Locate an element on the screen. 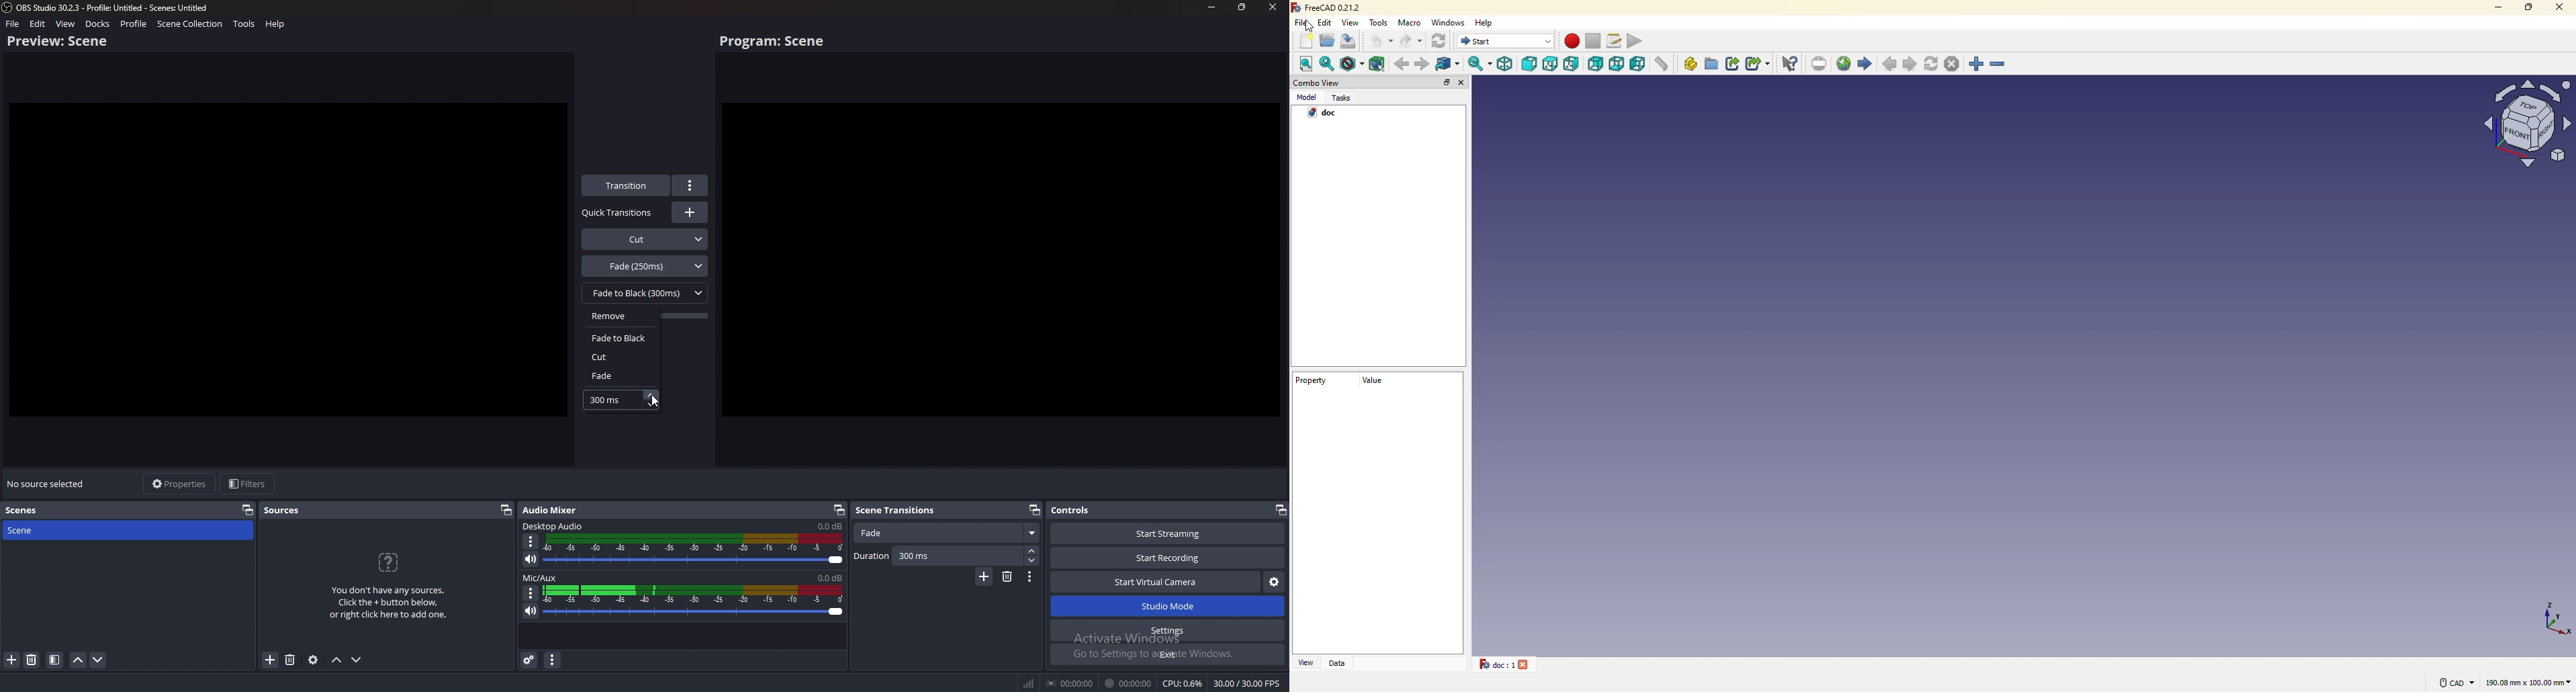 The image size is (2576, 700). freecad is located at coordinates (1328, 7).